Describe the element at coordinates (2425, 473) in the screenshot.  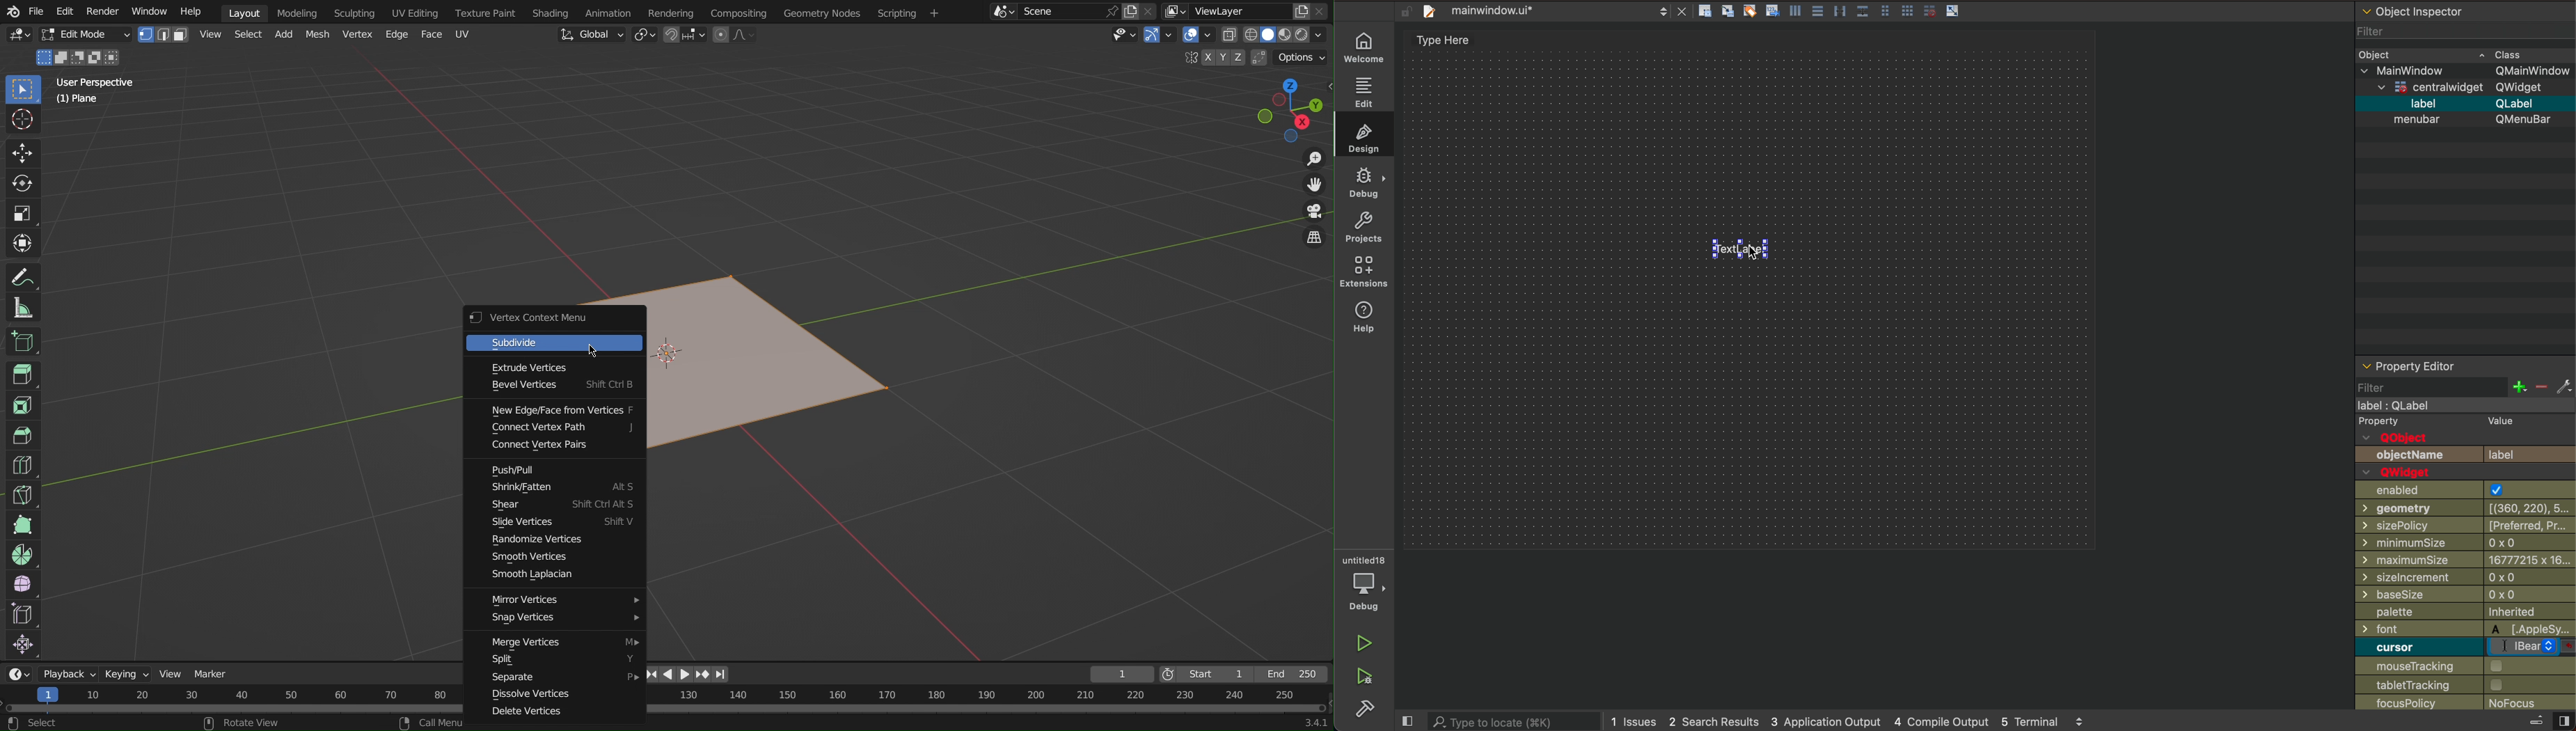
I see `QWwidget` at that location.